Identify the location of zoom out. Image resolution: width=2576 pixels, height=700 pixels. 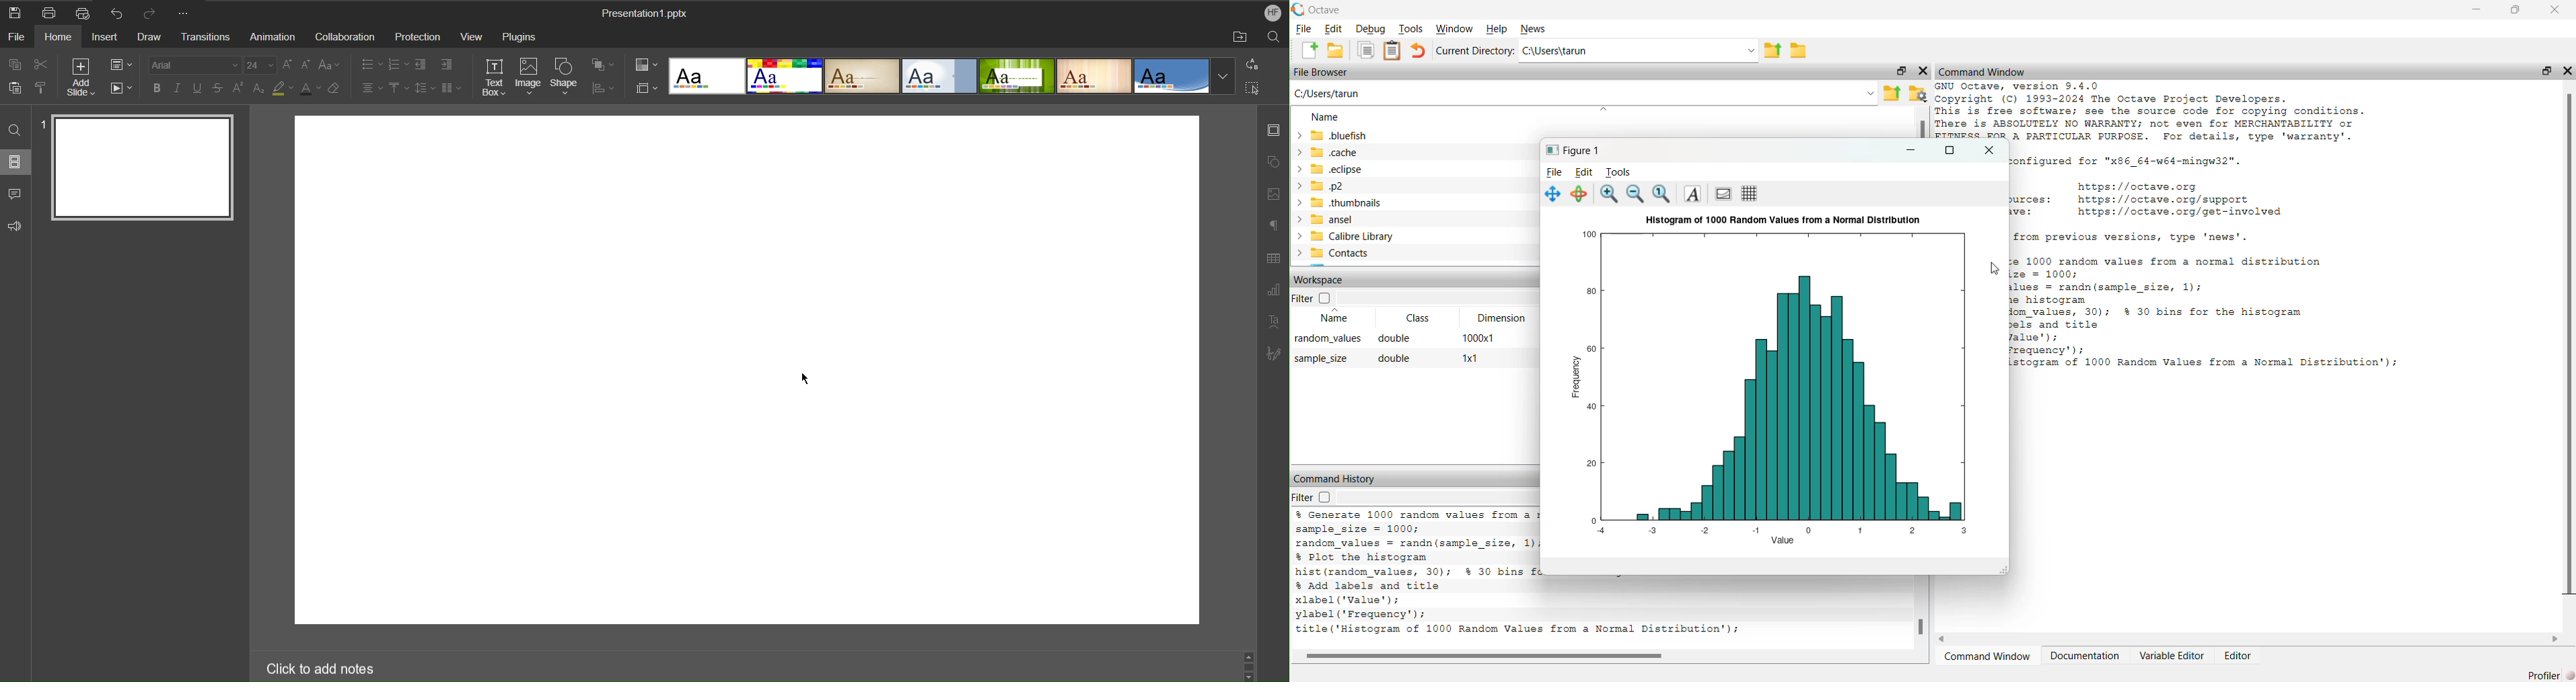
(1635, 194).